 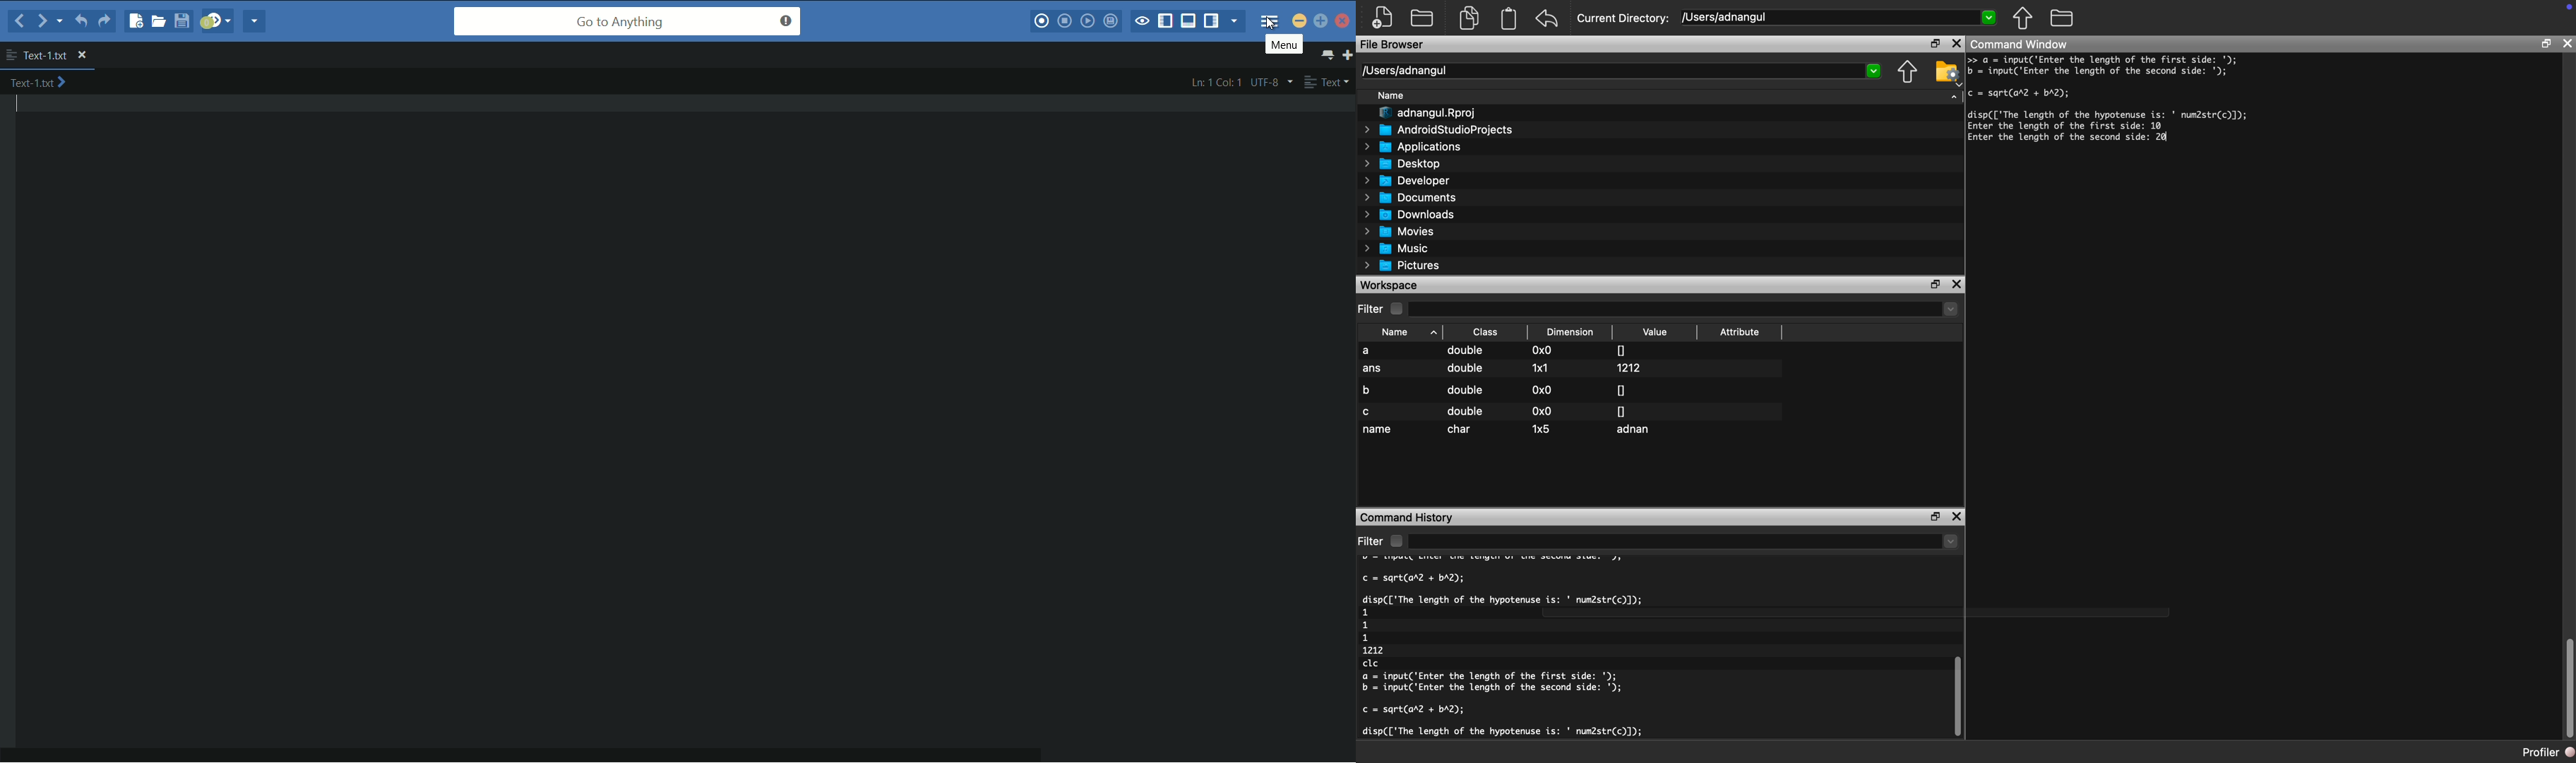 I want to click on go to anything , so click(x=628, y=22).